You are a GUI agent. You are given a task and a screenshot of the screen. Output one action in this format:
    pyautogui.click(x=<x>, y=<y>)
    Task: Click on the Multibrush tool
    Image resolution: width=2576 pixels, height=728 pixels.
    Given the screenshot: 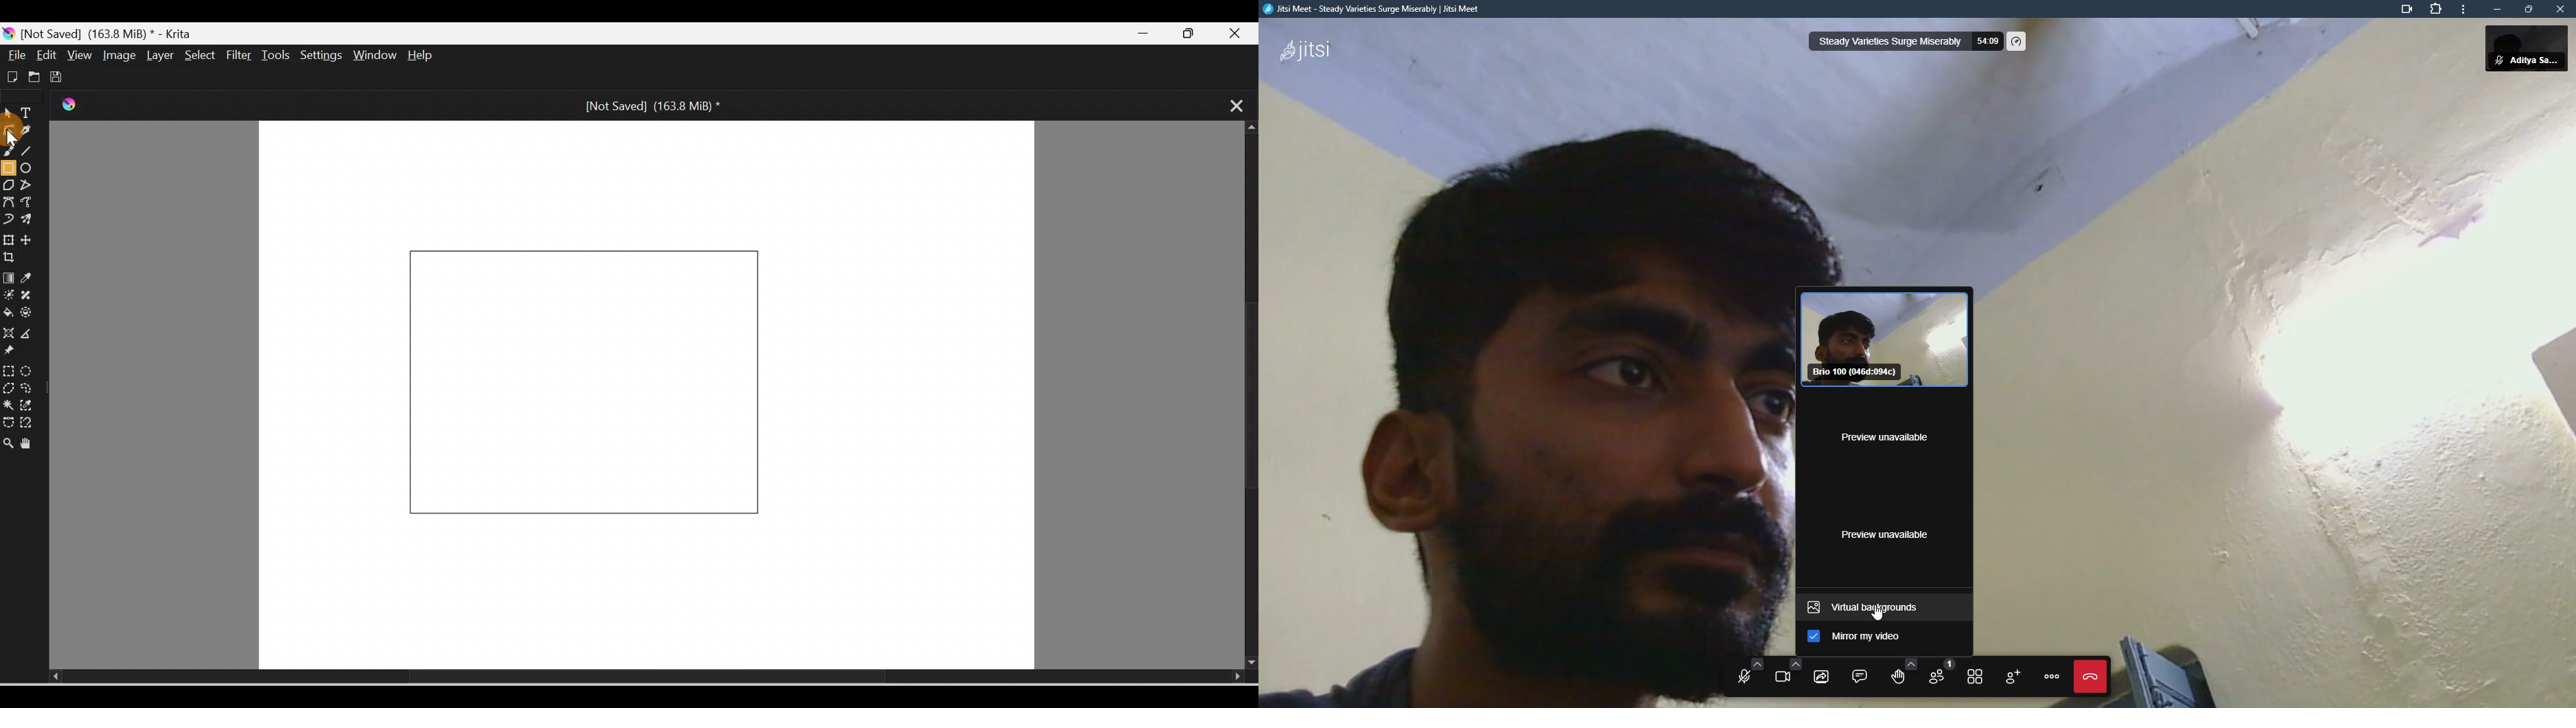 What is the action you would take?
    pyautogui.click(x=29, y=221)
    